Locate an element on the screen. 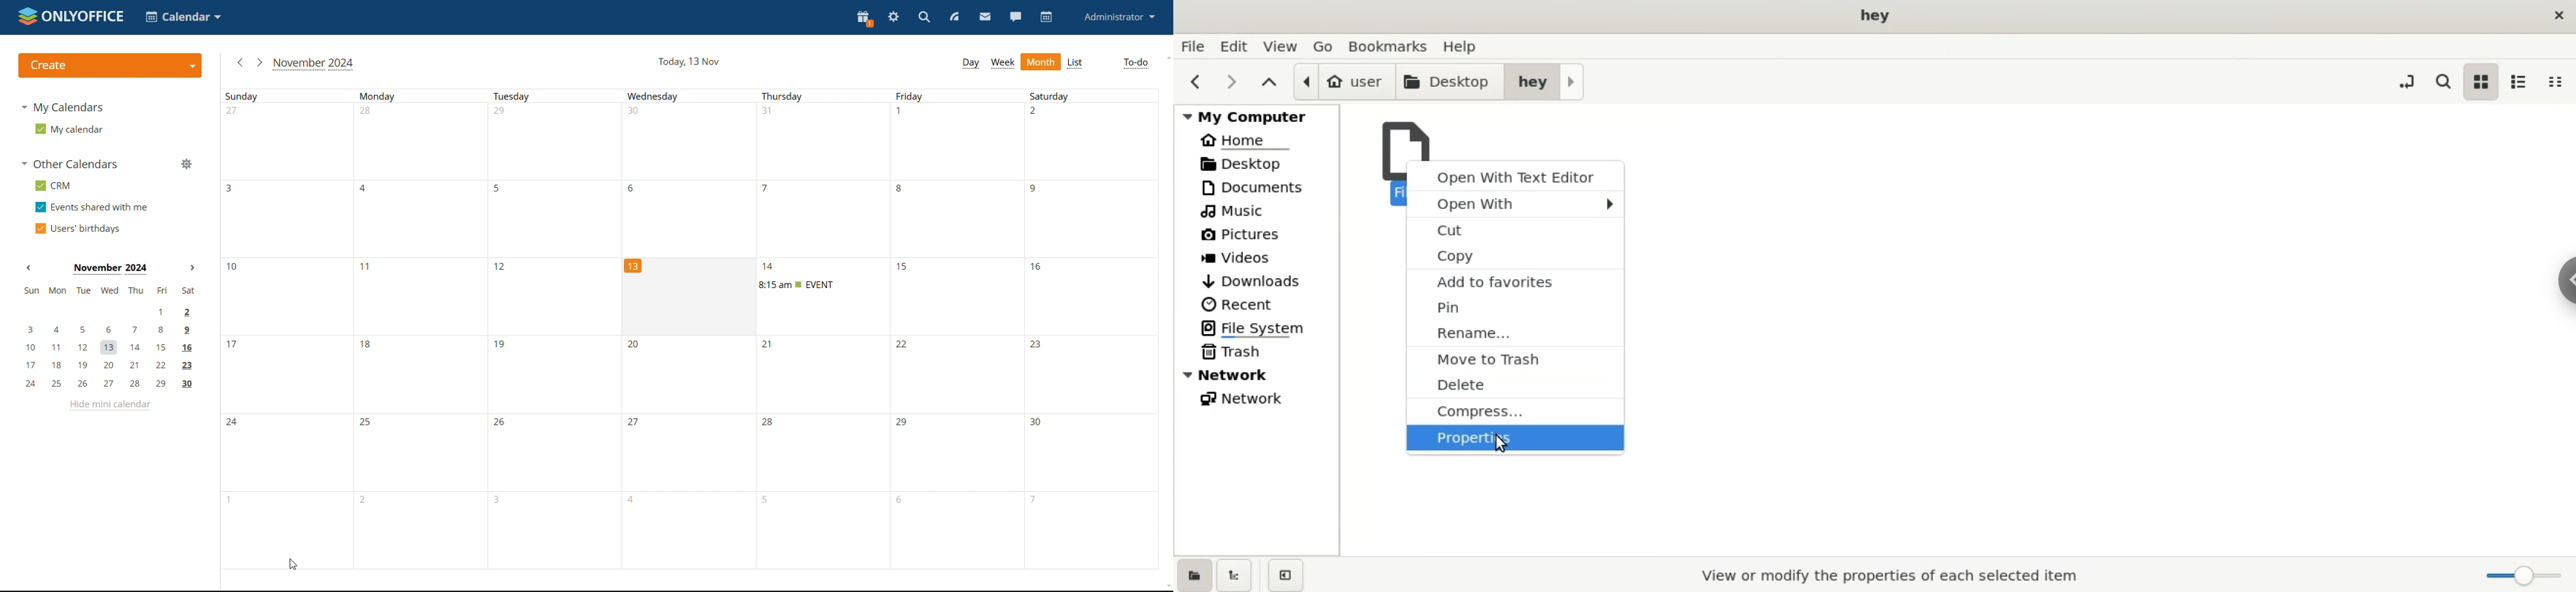  user is located at coordinates (1344, 82).